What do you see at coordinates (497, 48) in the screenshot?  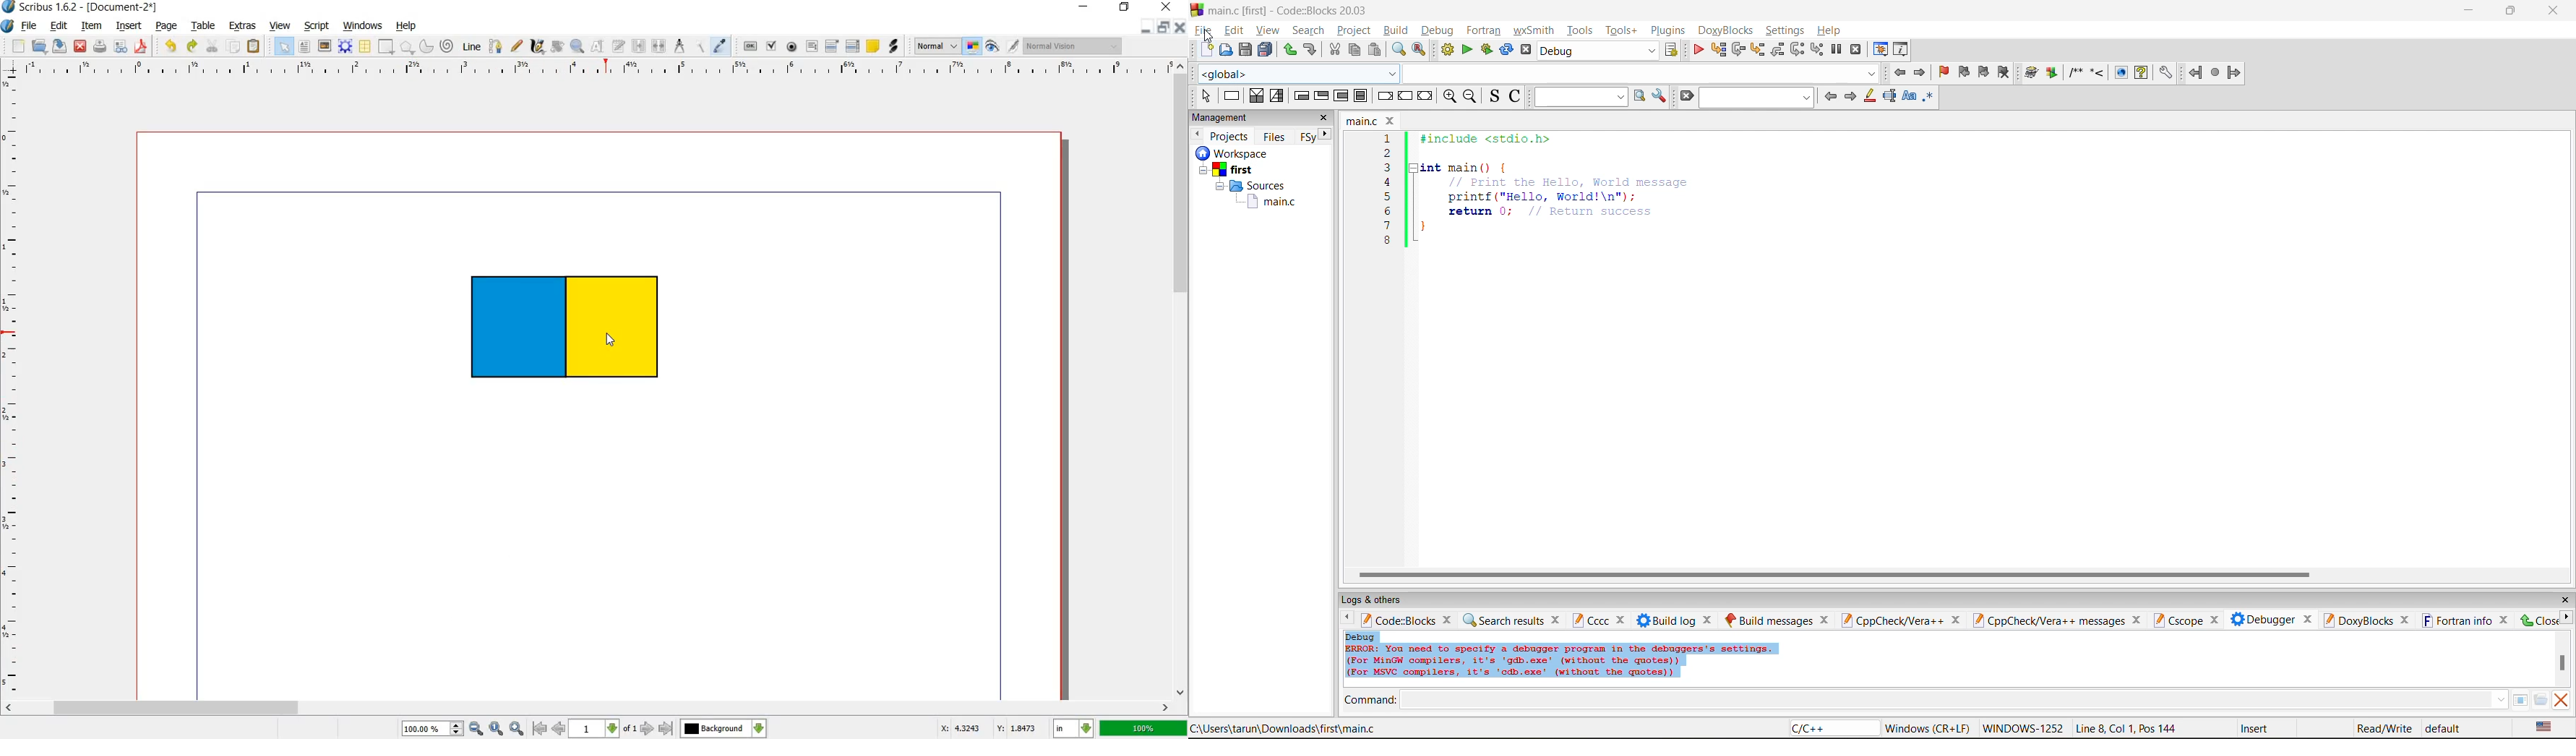 I see `bezier curve` at bounding box center [497, 48].